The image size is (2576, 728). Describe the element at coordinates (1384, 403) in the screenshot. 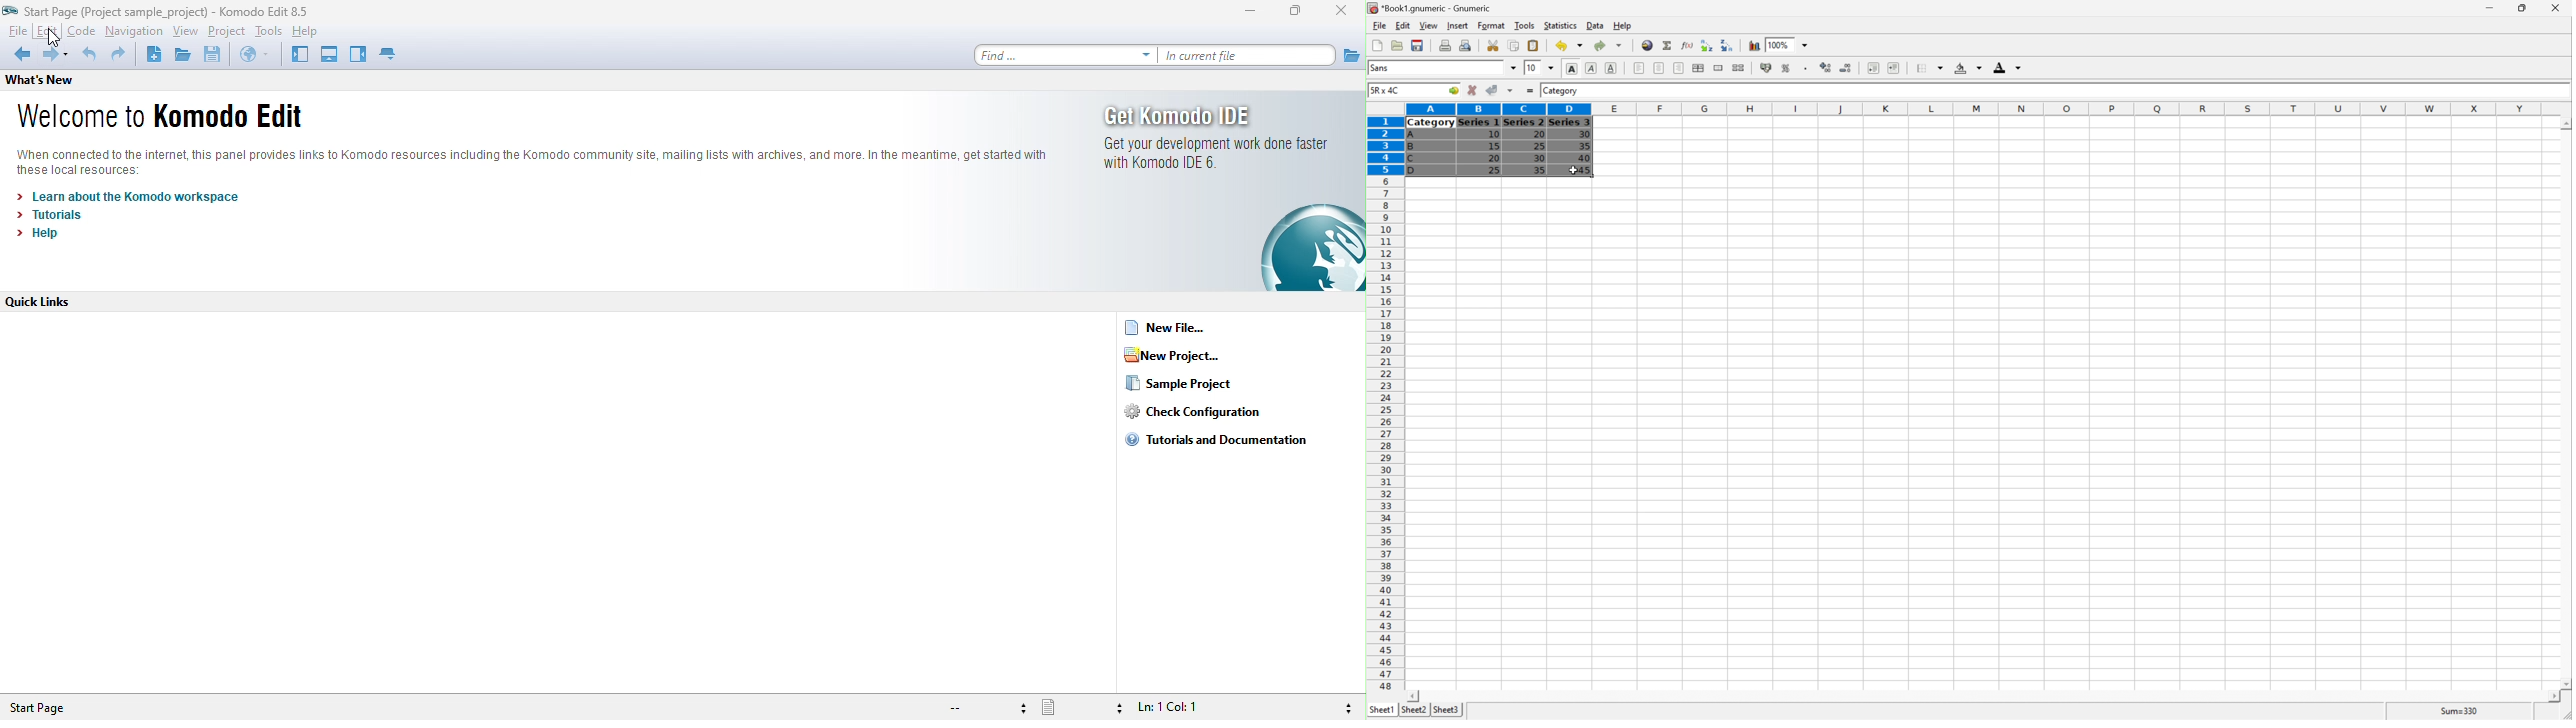

I see `Row numbers` at that location.